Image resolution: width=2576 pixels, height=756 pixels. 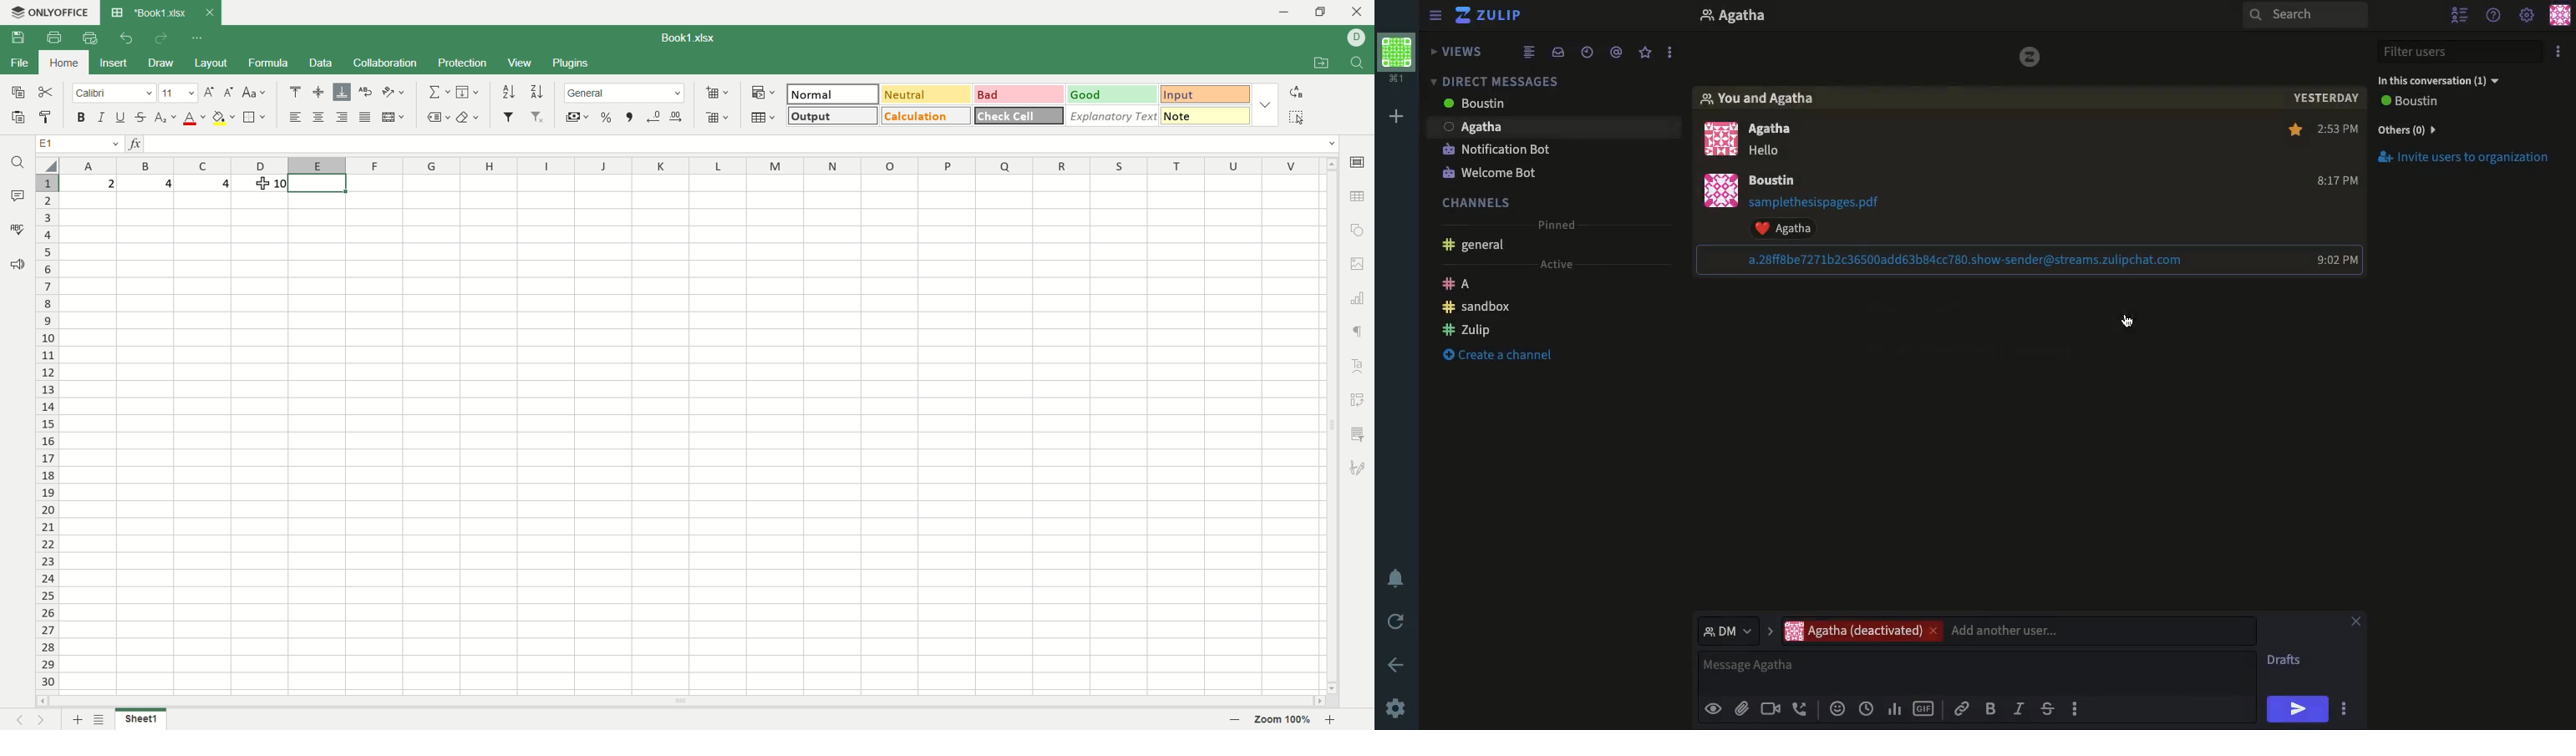 What do you see at coordinates (112, 94) in the screenshot?
I see `font` at bounding box center [112, 94].